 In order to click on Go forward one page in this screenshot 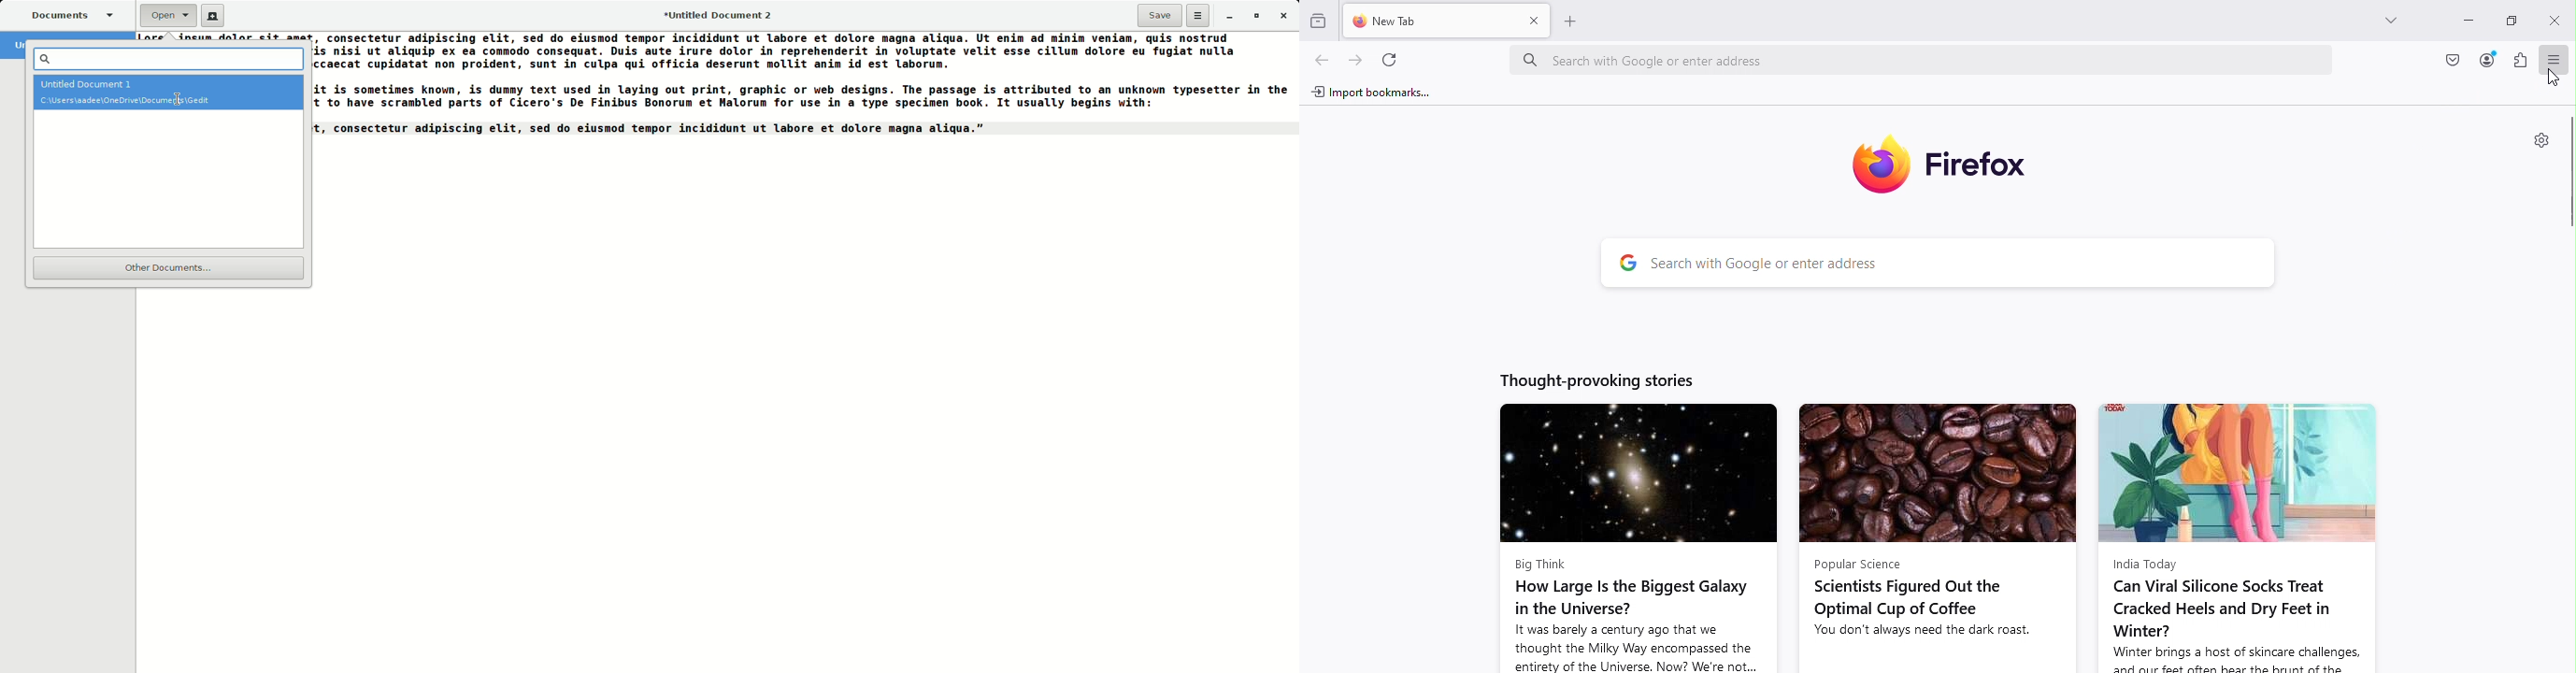, I will do `click(1358, 59)`.